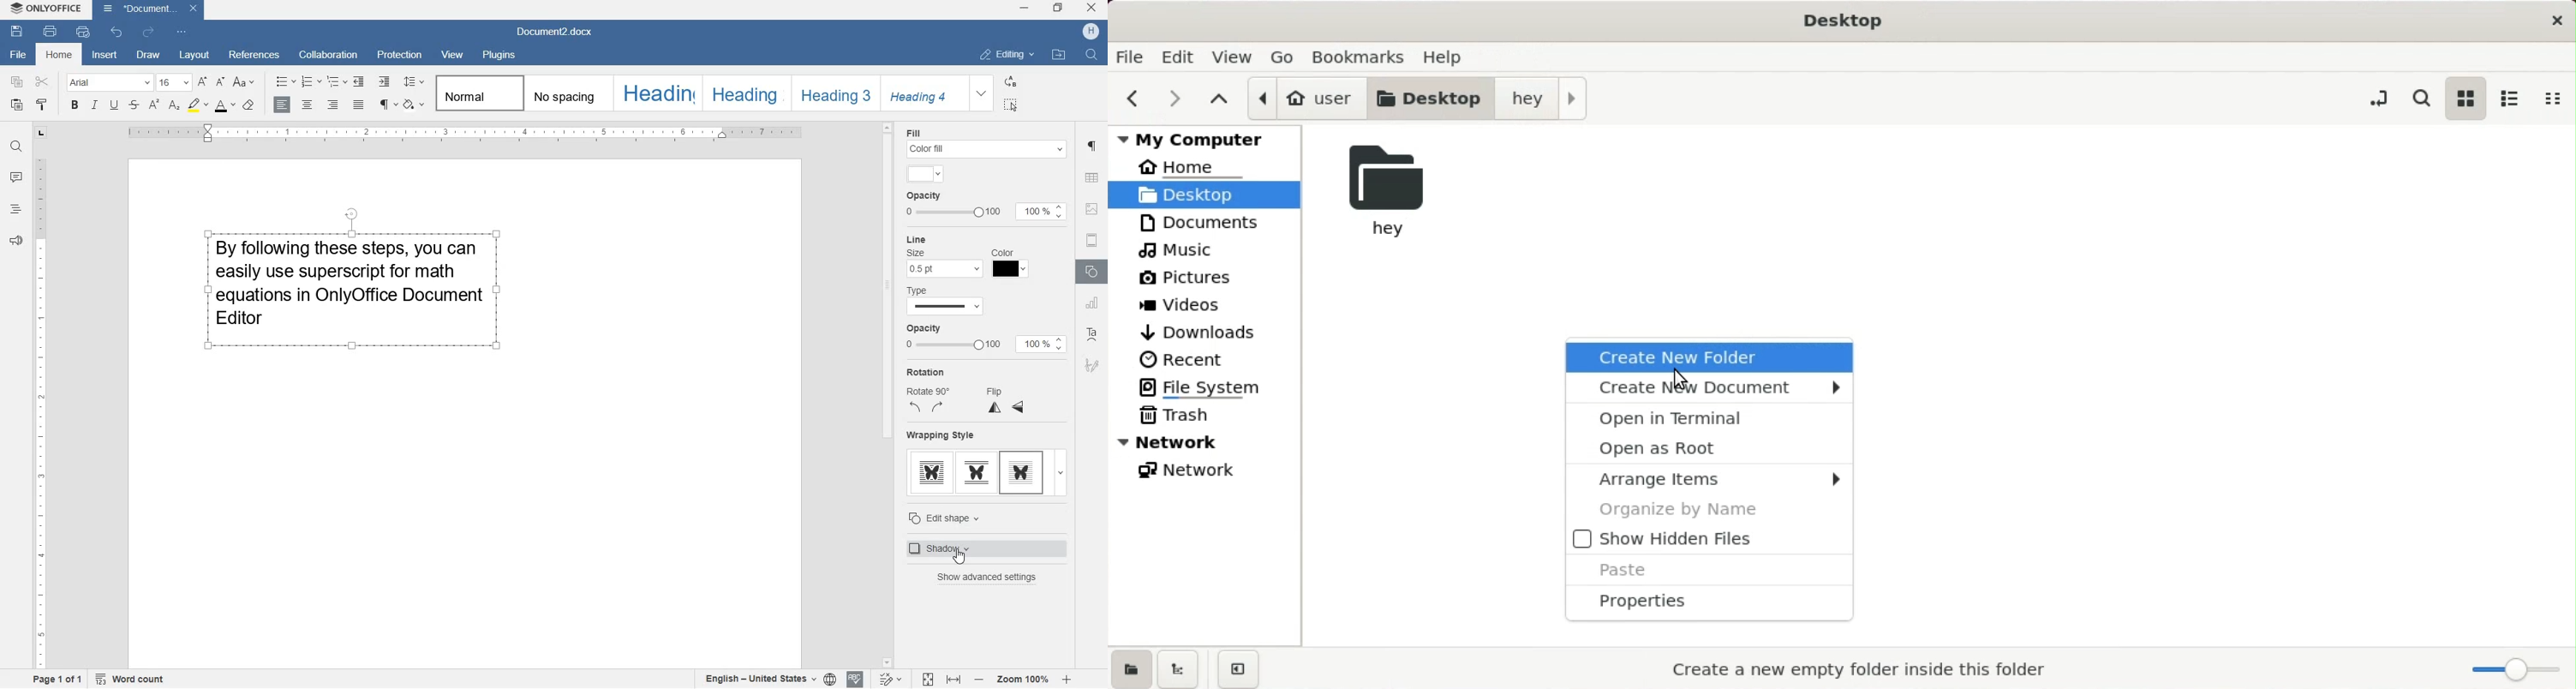 This screenshot has height=700, width=2576. What do you see at coordinates (953, 206) in the screenshot?
I see `opacity` at bounding box center [953, 206].